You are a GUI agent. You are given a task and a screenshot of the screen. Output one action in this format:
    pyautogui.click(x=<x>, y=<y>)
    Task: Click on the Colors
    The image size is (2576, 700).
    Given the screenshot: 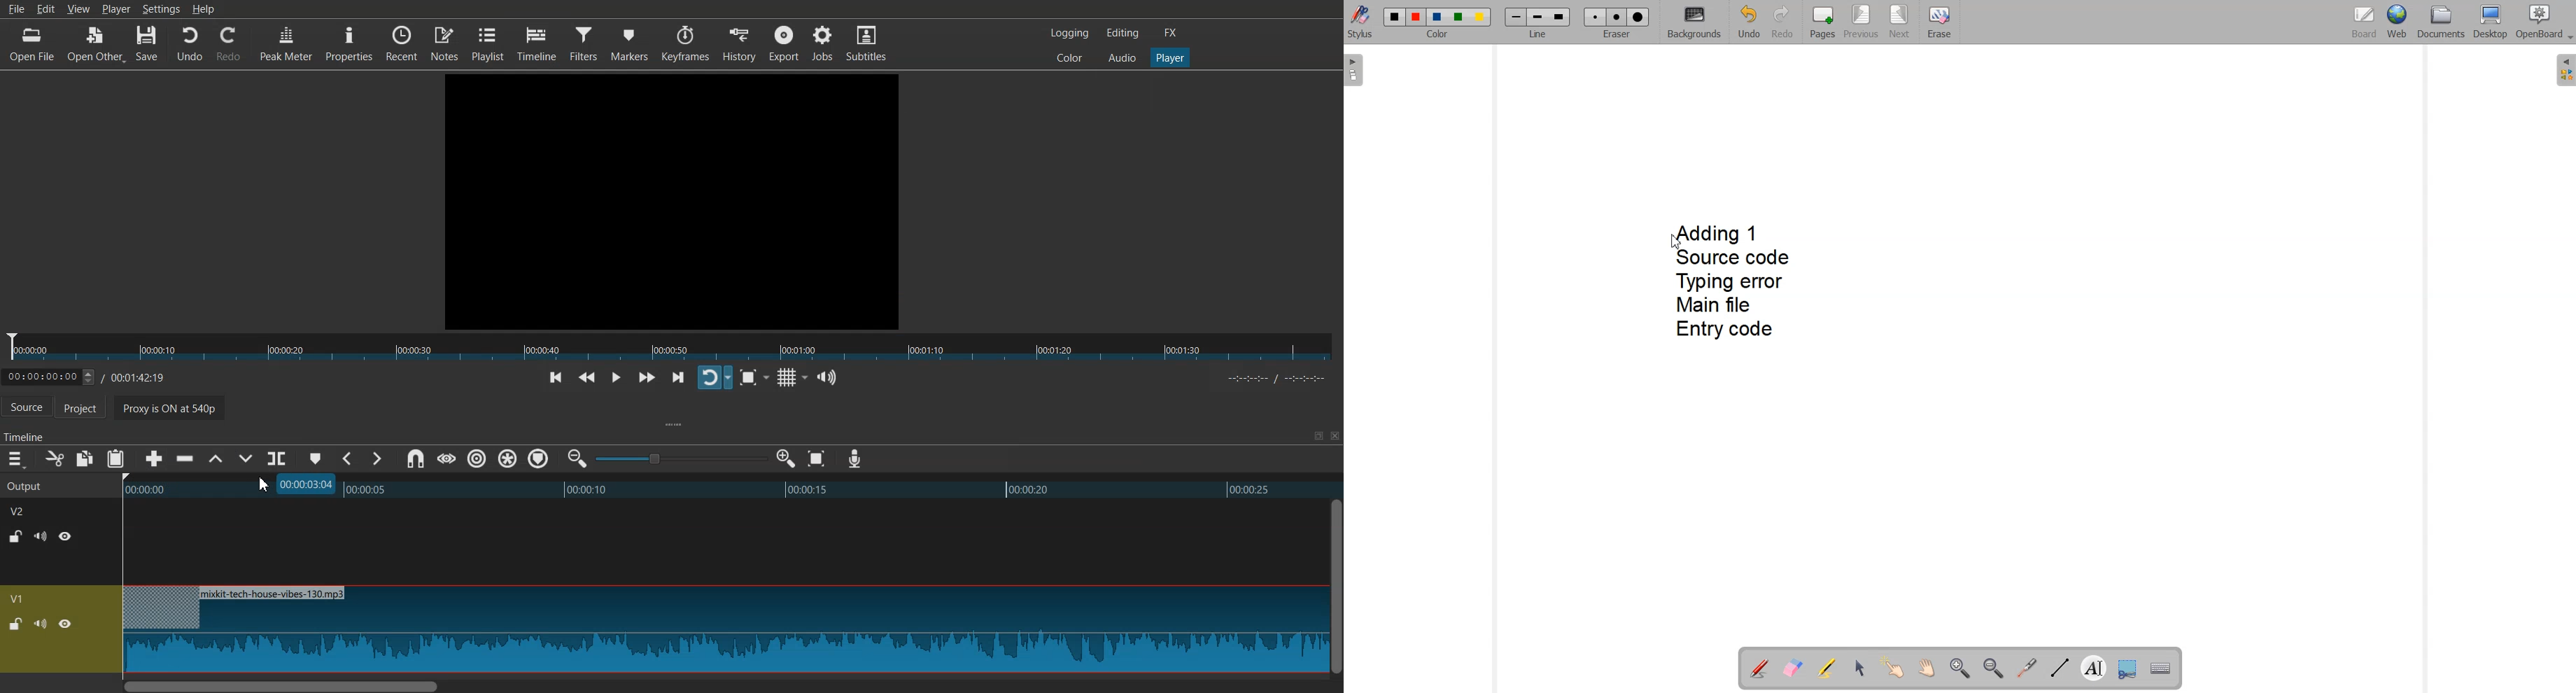 What is the action you would take?
    pyautogui.click(x=1069, y=57)
    